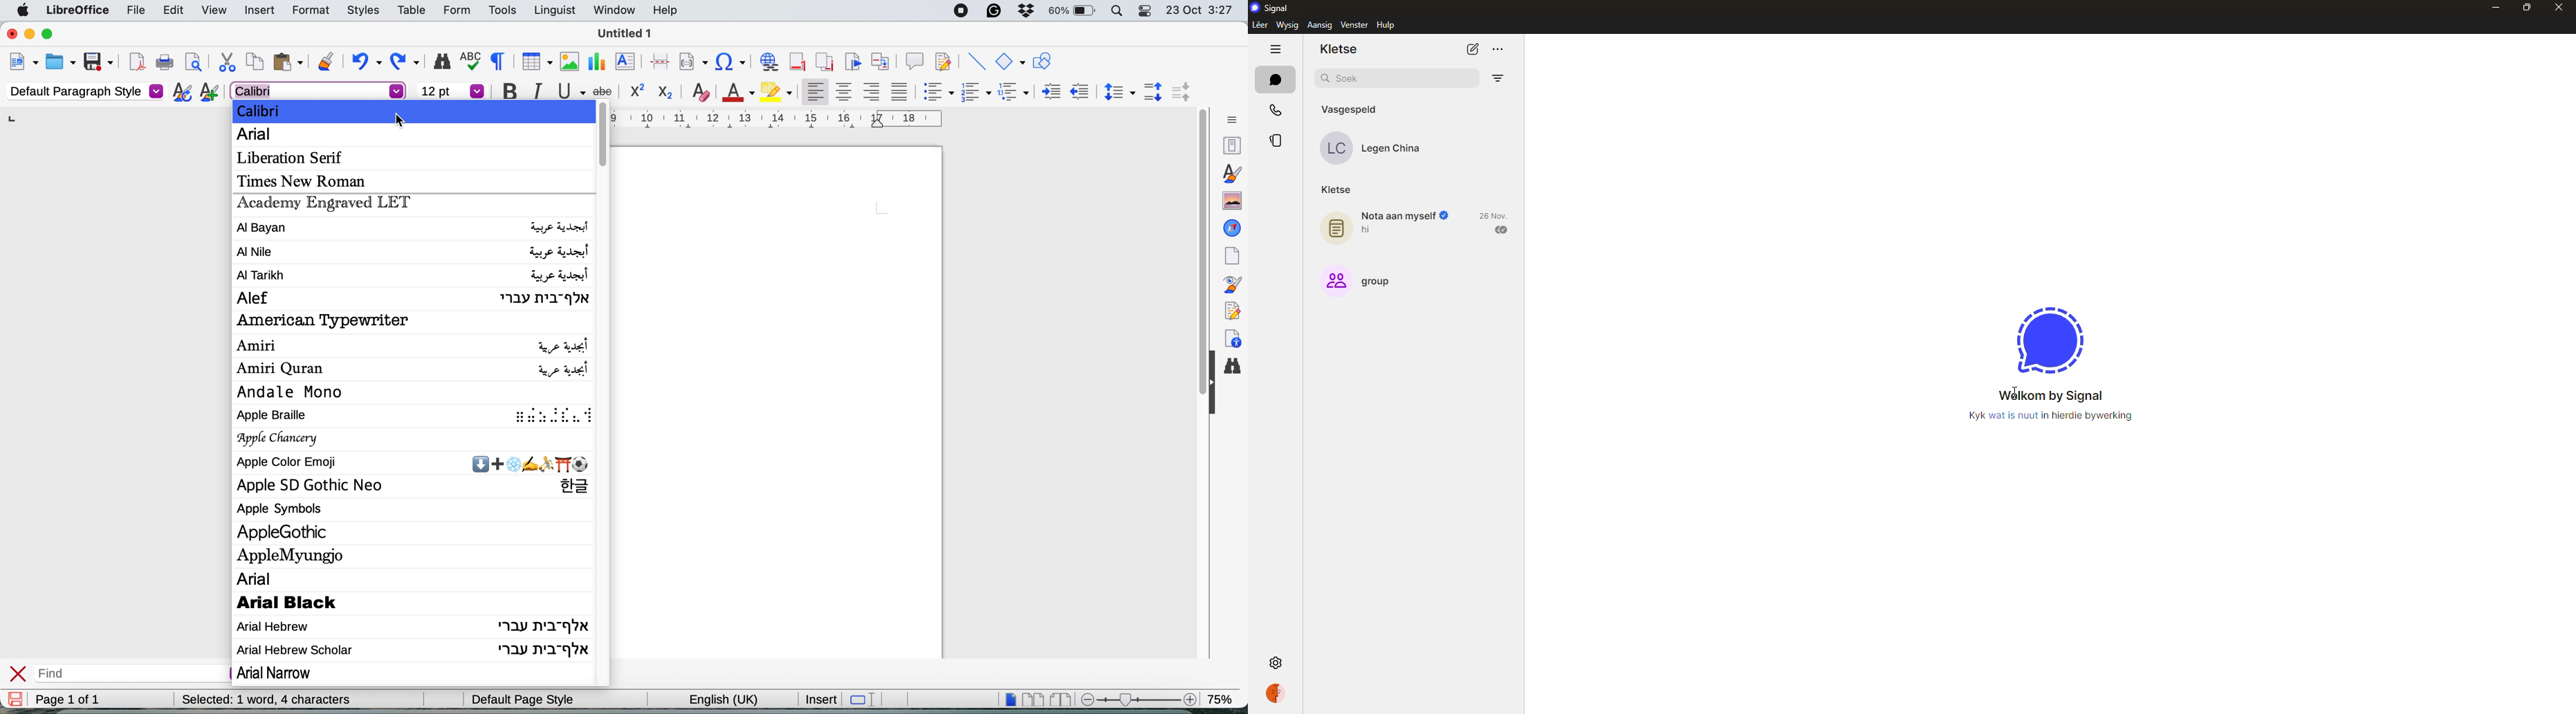  What do you see at coordinates (164, 64) in the screenshot?
I see `print` at bounding box center [164, 64].